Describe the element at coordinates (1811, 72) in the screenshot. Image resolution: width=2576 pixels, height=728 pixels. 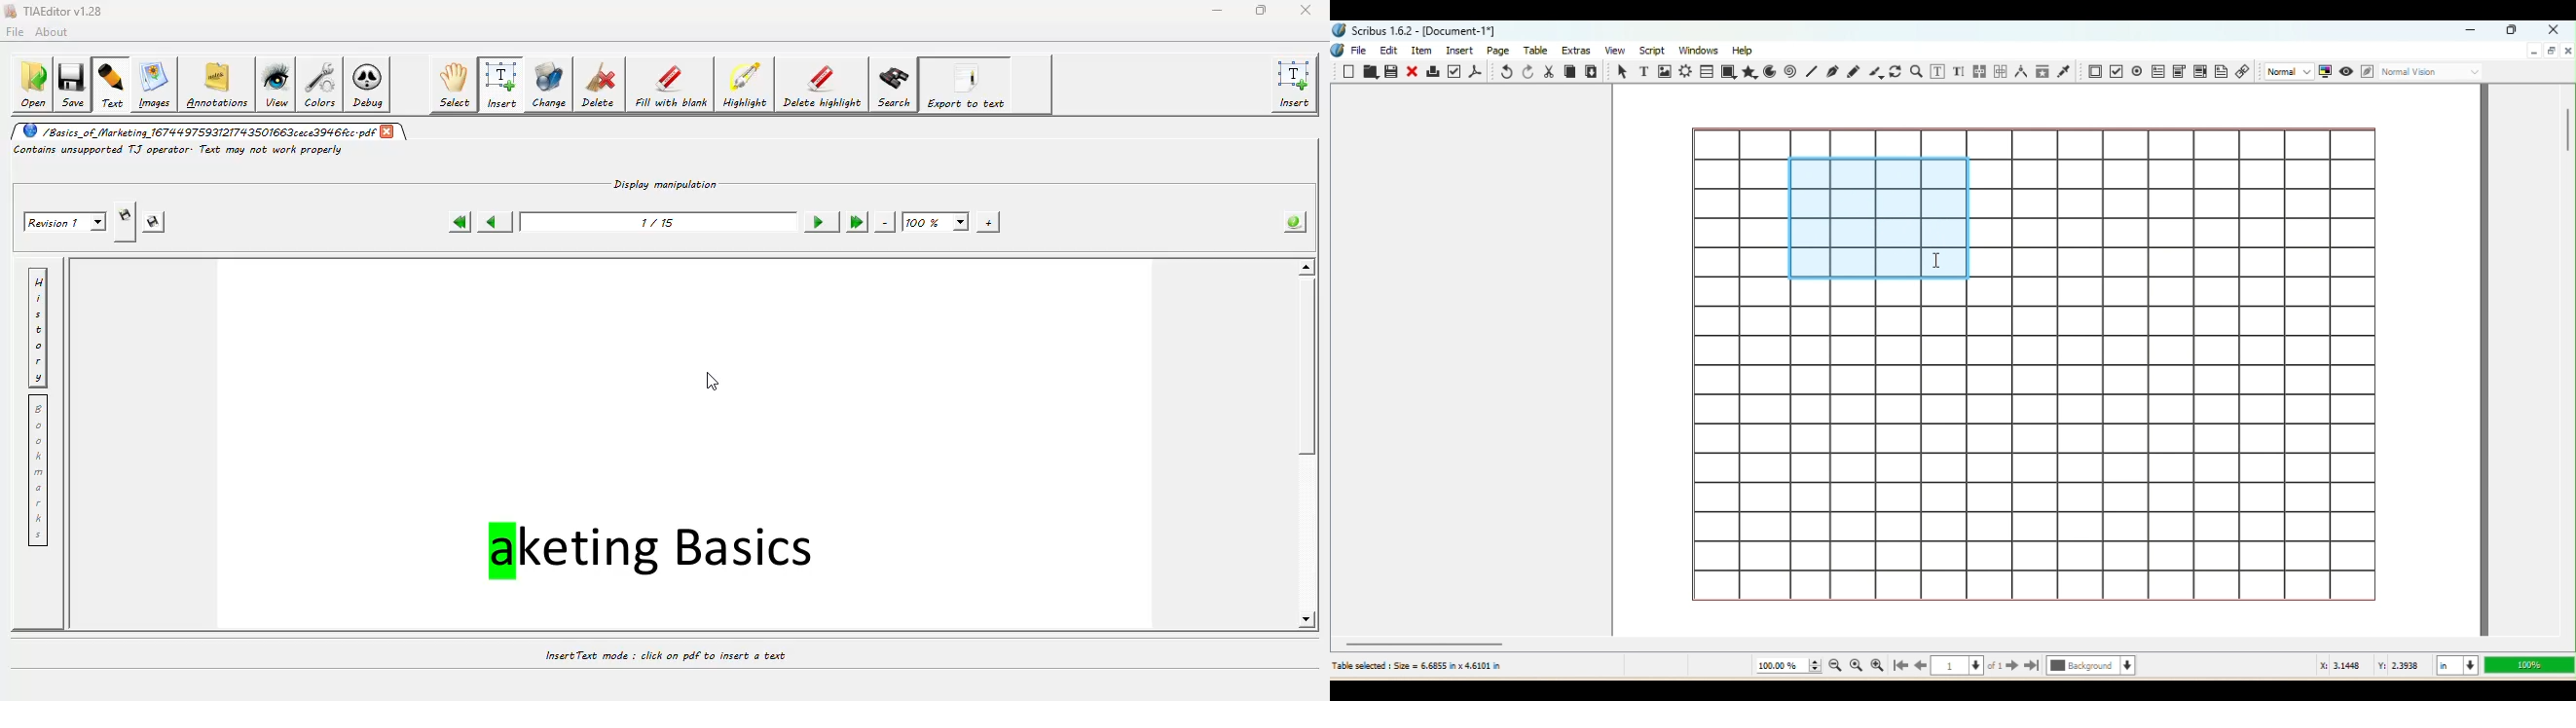
I see `Line` at that location.